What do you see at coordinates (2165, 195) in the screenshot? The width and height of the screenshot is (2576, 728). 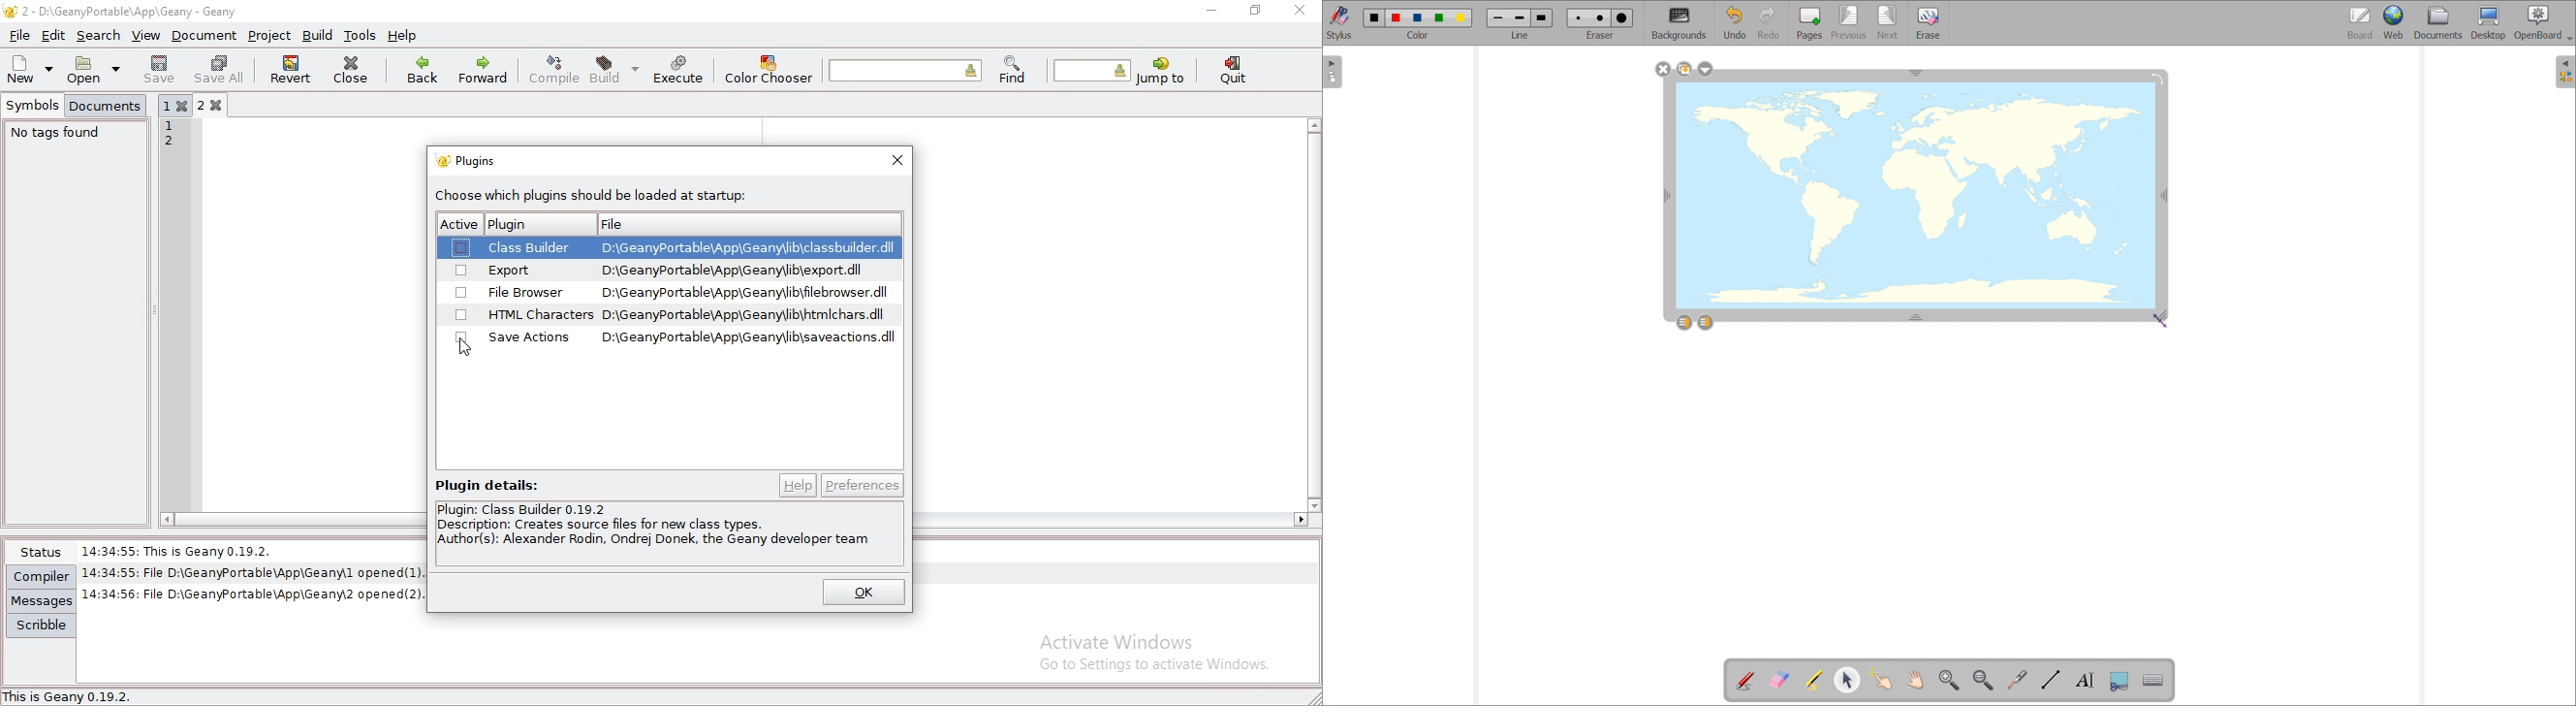 I see `resize` at bounding box center [2165, 195].